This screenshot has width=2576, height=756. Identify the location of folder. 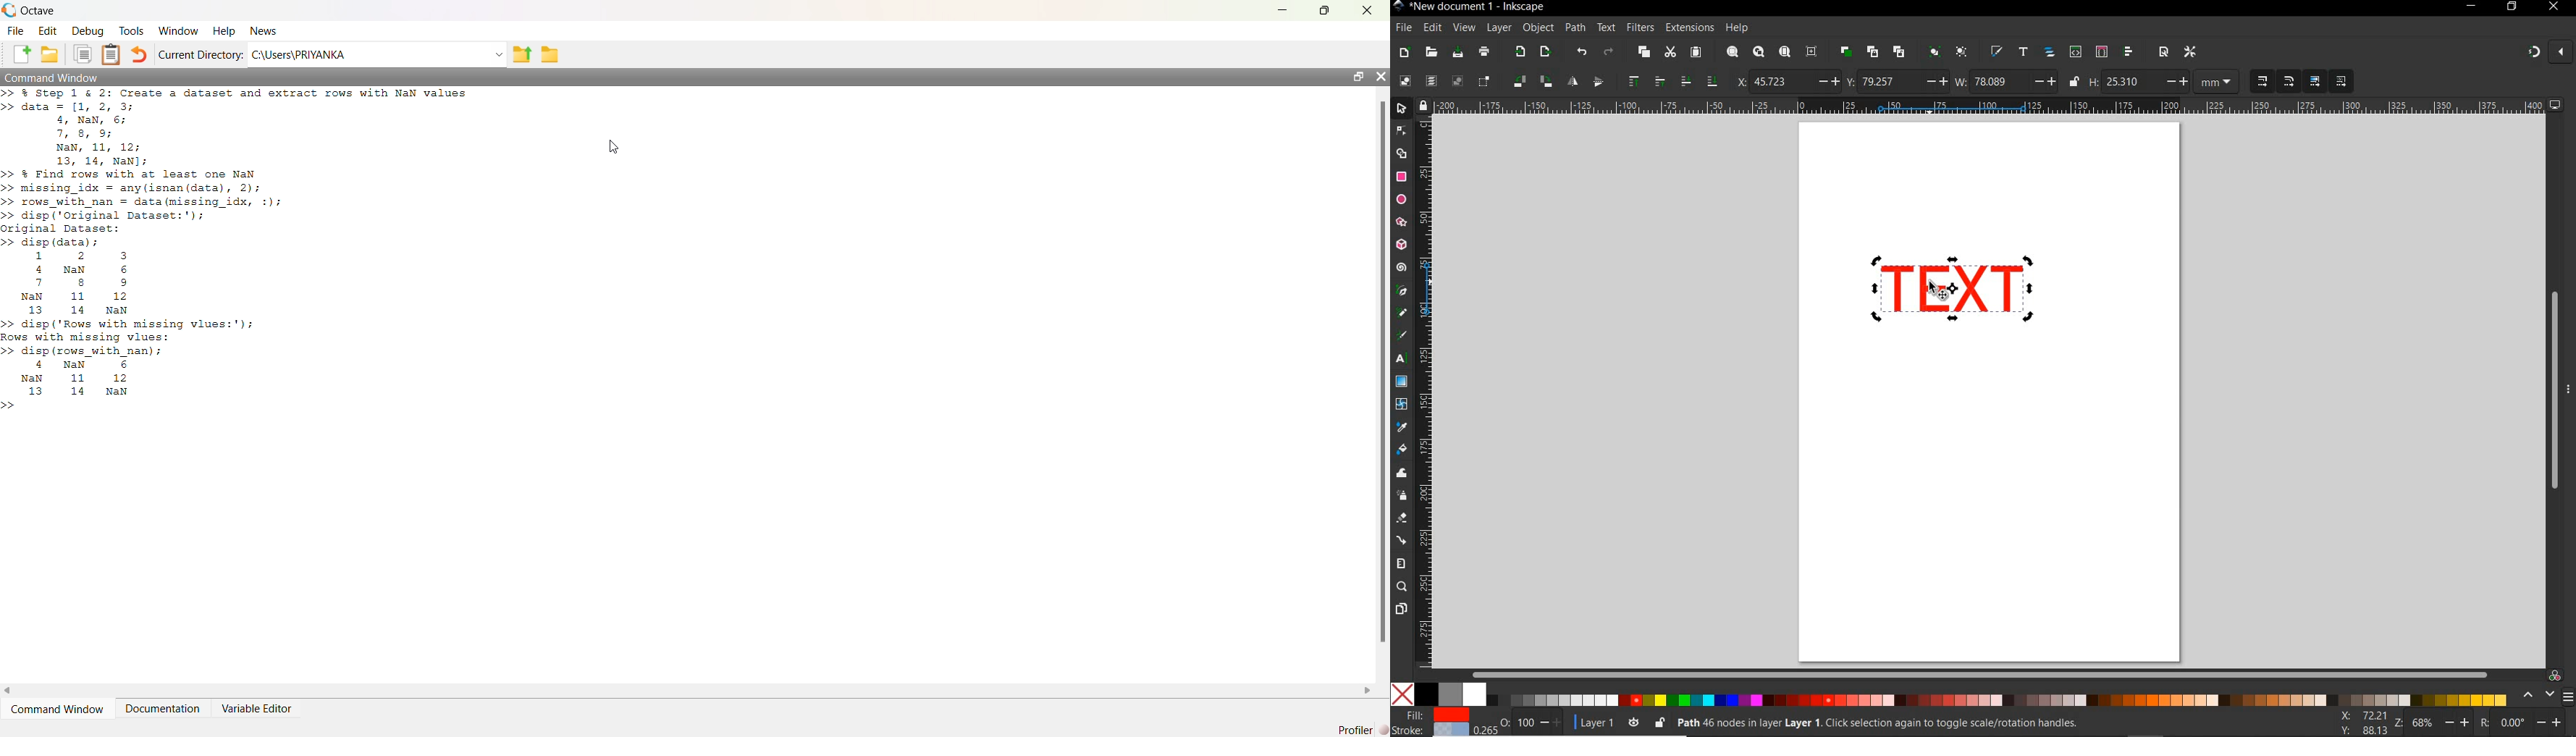
(550, 55).